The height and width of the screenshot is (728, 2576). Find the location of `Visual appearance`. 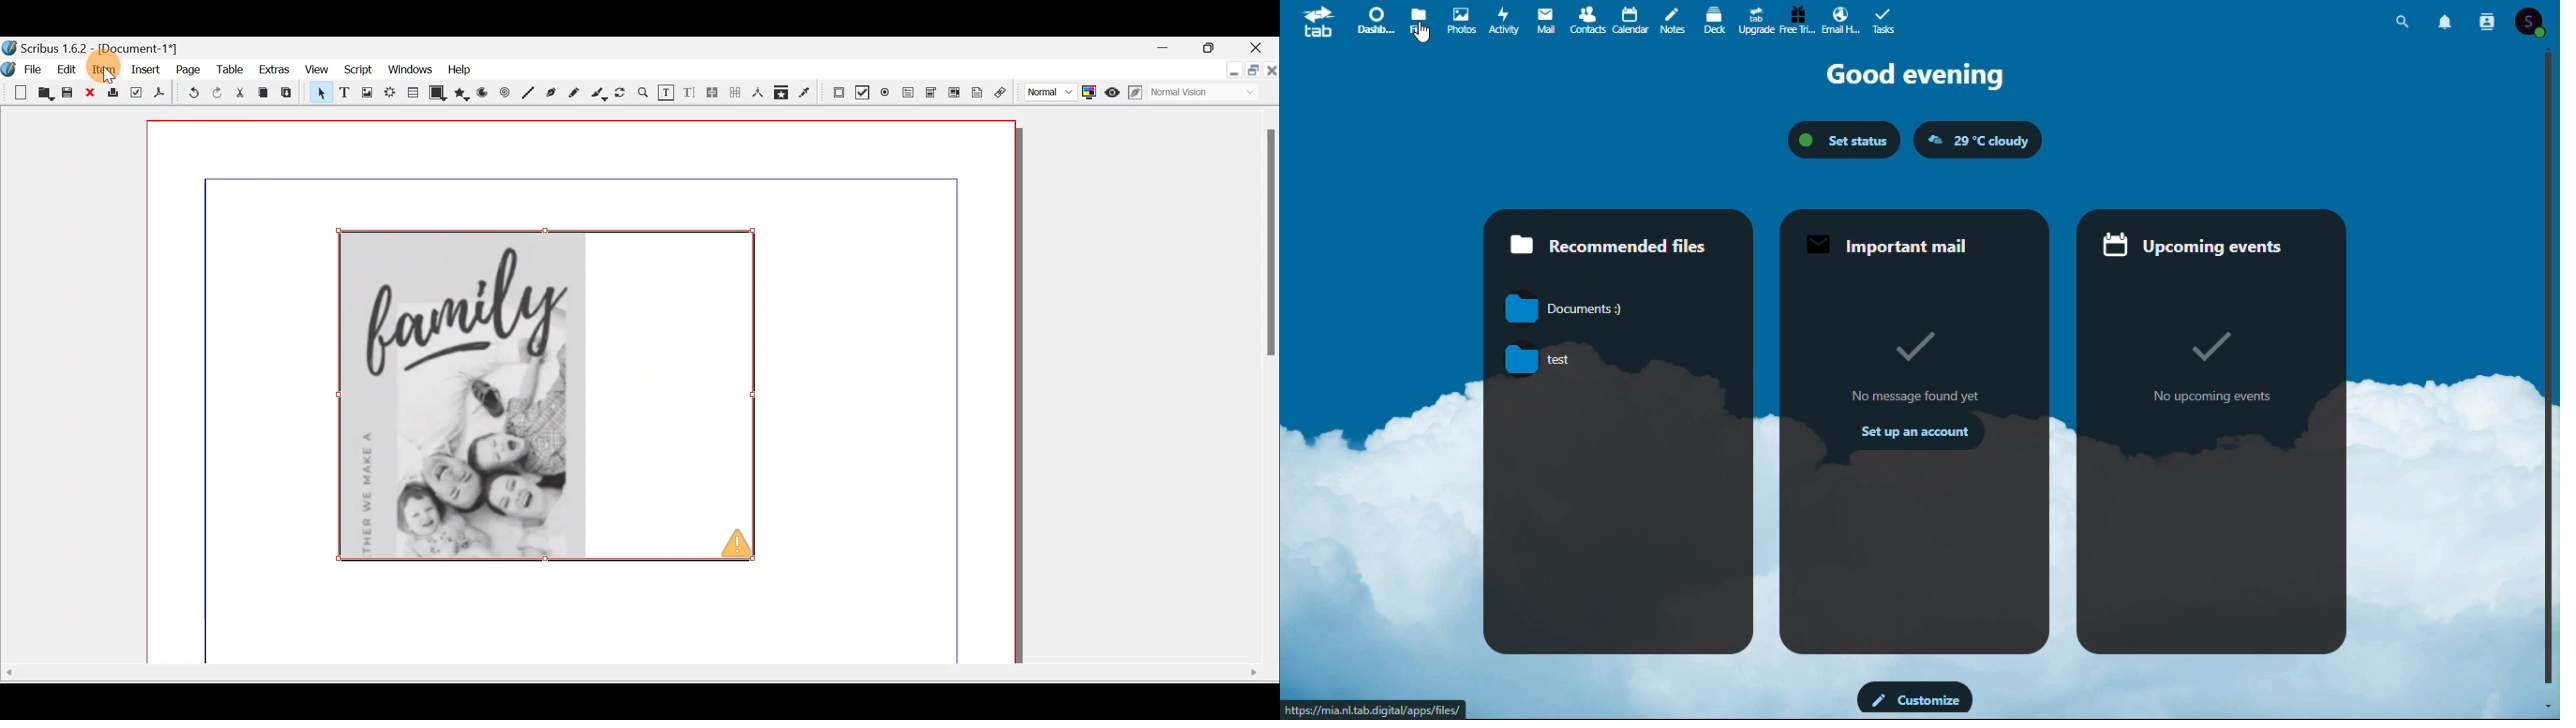

Visual appearance is located at coordinates (1201, 95).